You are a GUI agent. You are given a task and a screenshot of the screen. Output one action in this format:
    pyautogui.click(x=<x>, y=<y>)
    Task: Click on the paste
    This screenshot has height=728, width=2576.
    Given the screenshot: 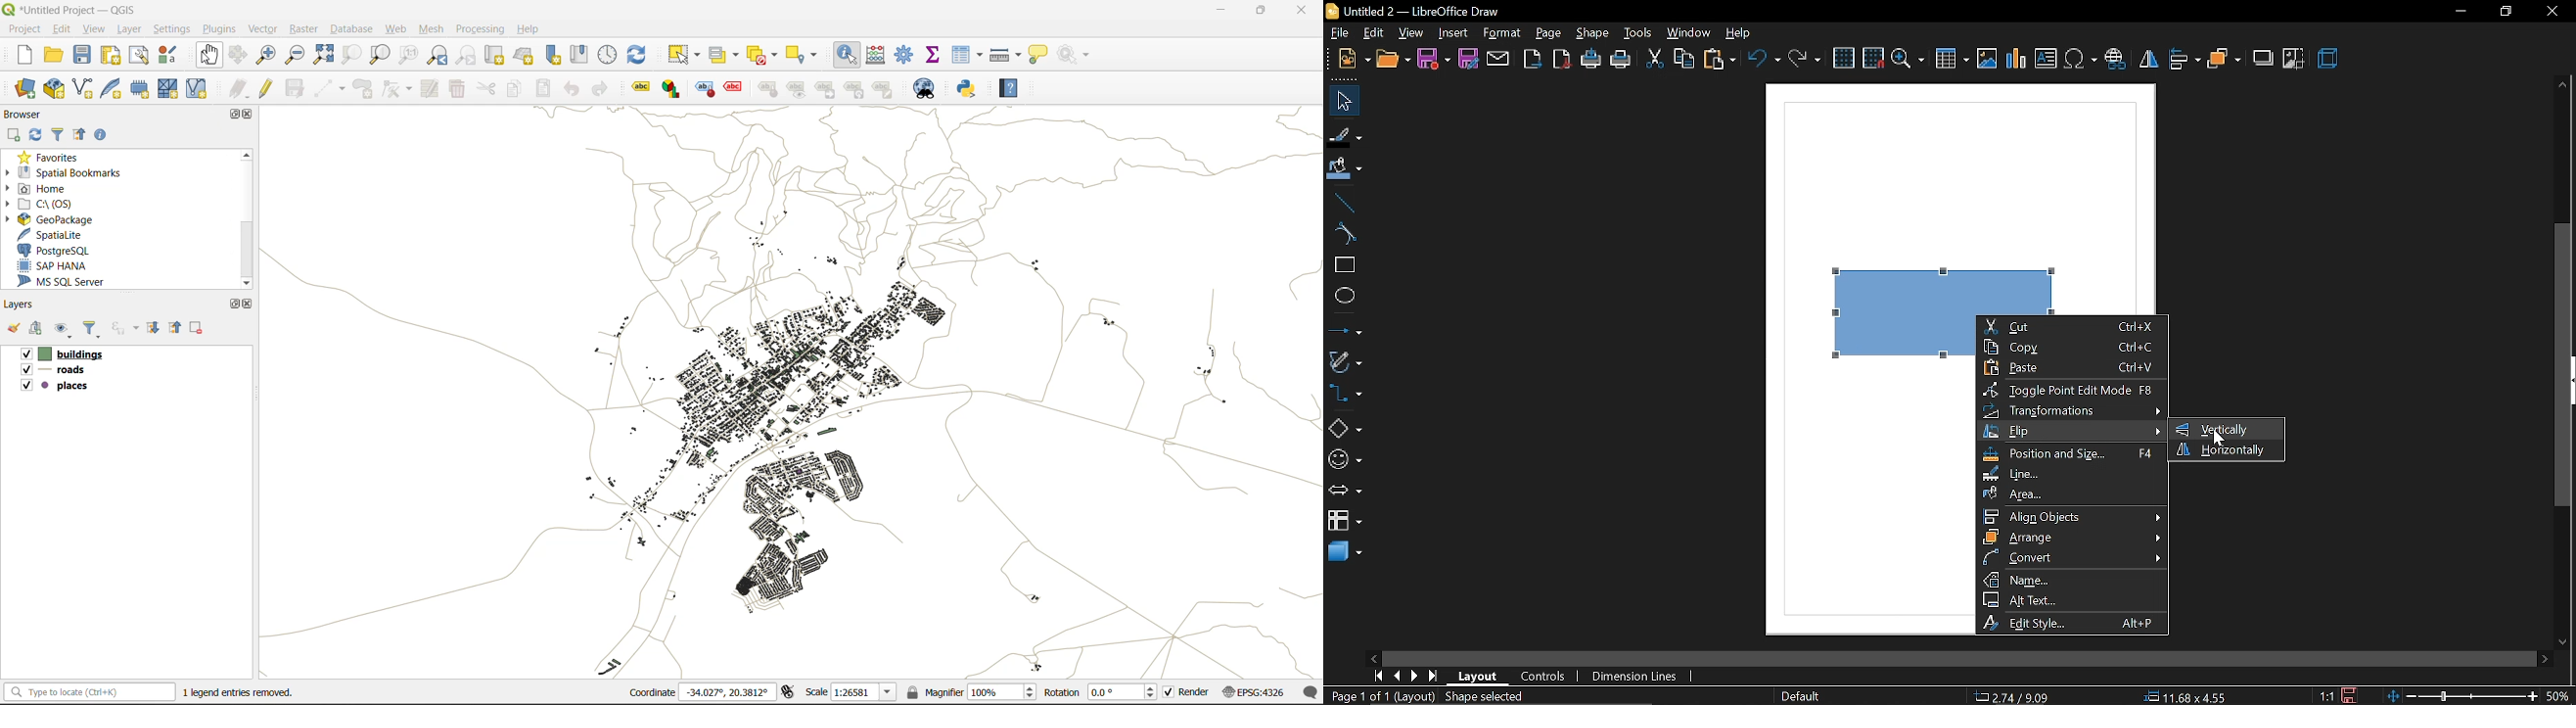 What is the action you would take?
    pyautogui.click(x=2077, y=367)
    